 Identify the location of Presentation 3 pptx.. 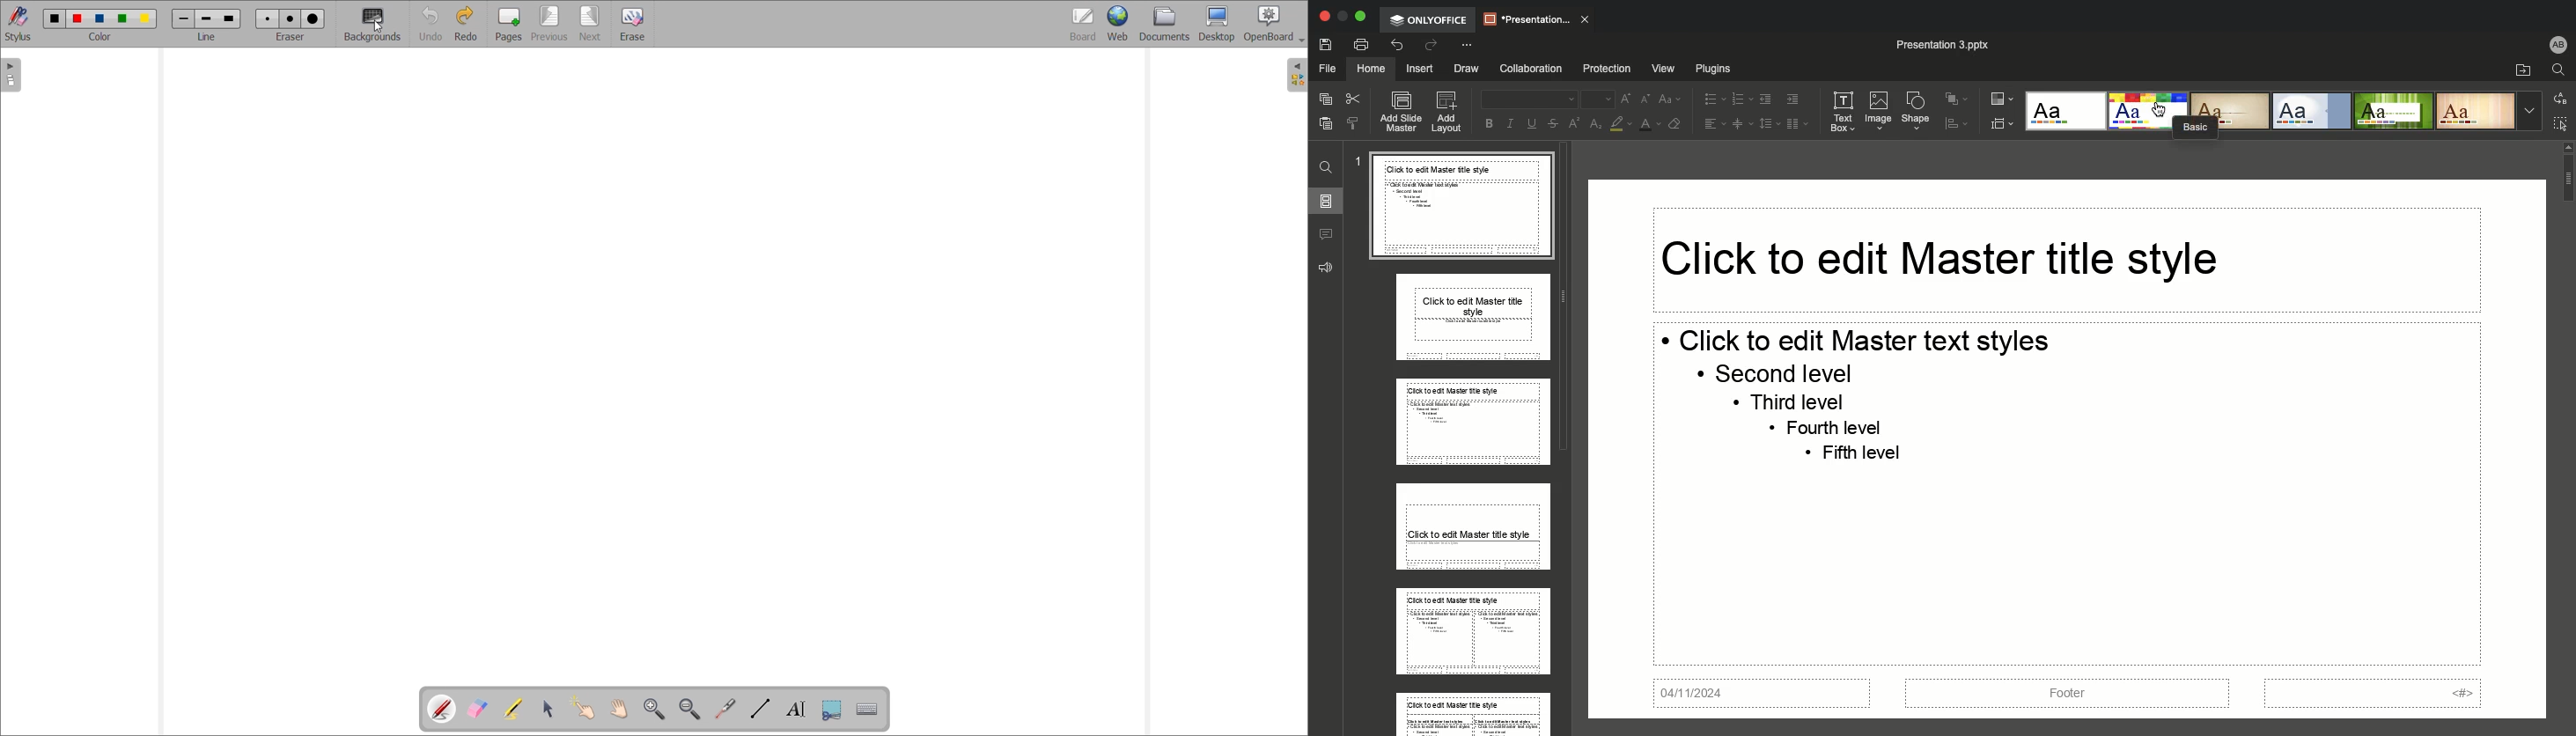
(1955, 44).